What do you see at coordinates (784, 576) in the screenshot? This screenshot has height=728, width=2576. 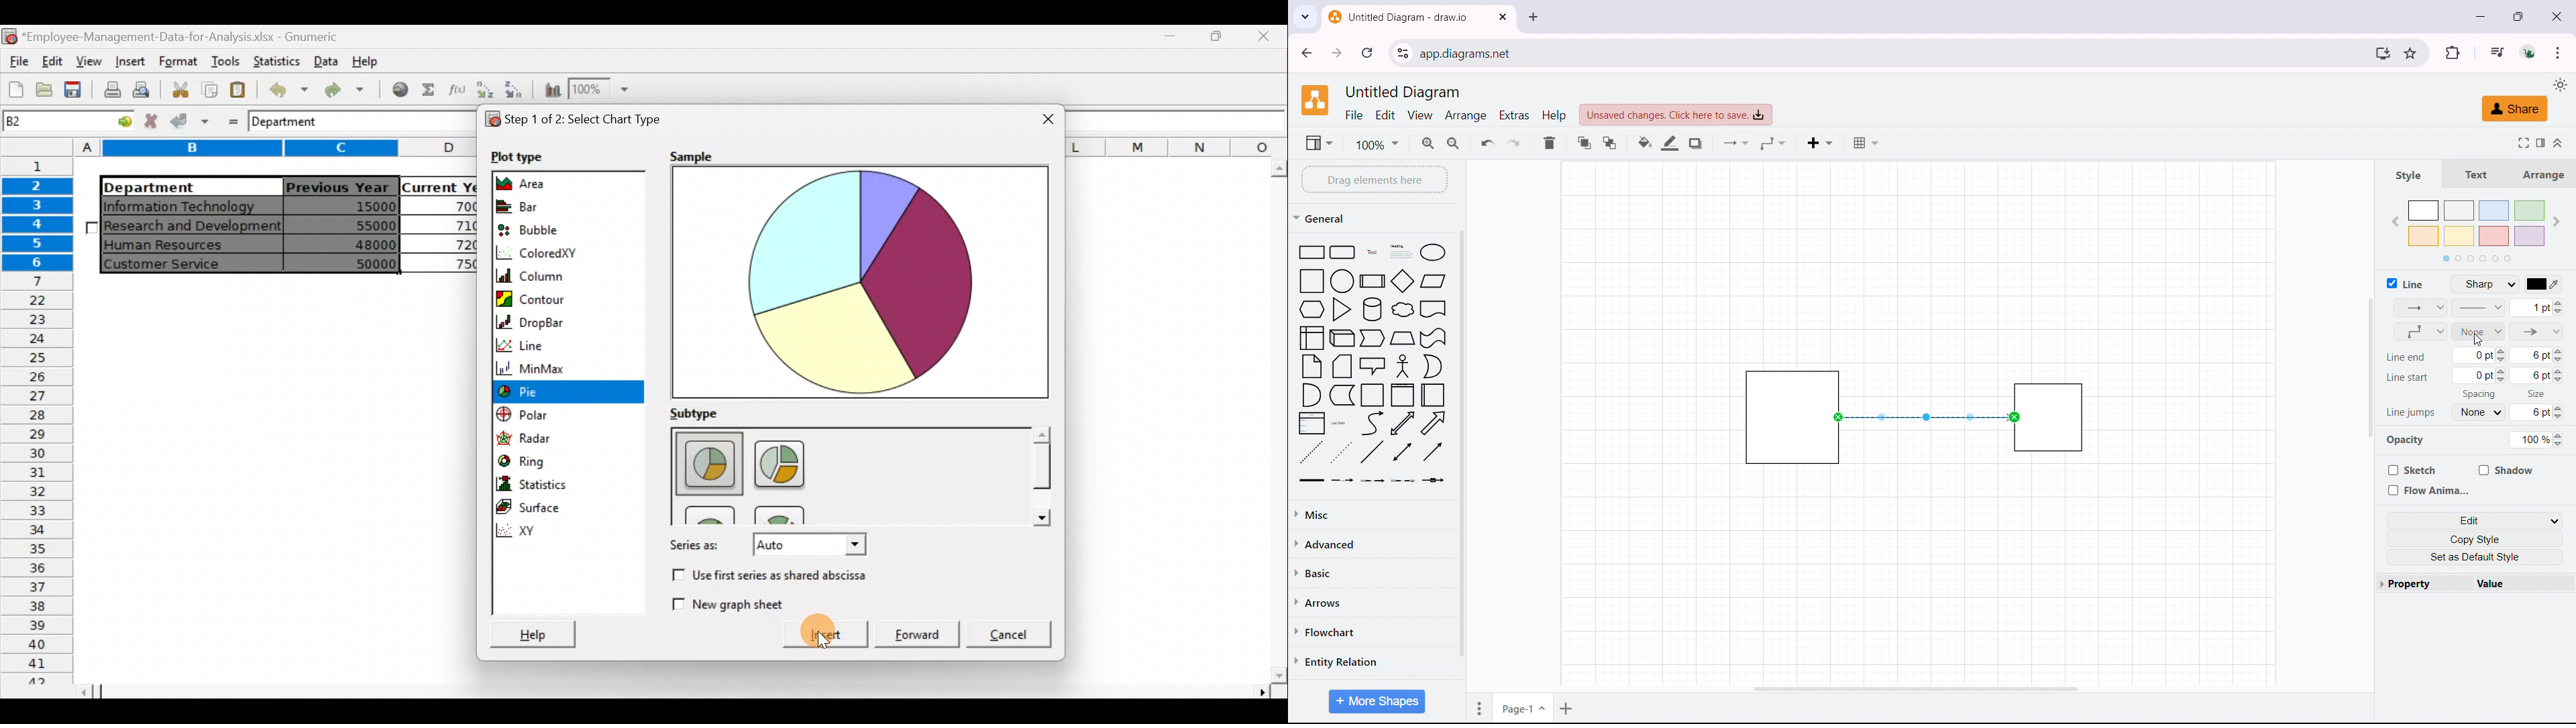 I see `Use first series as shared abscissa` at bounding box center [784, 576].